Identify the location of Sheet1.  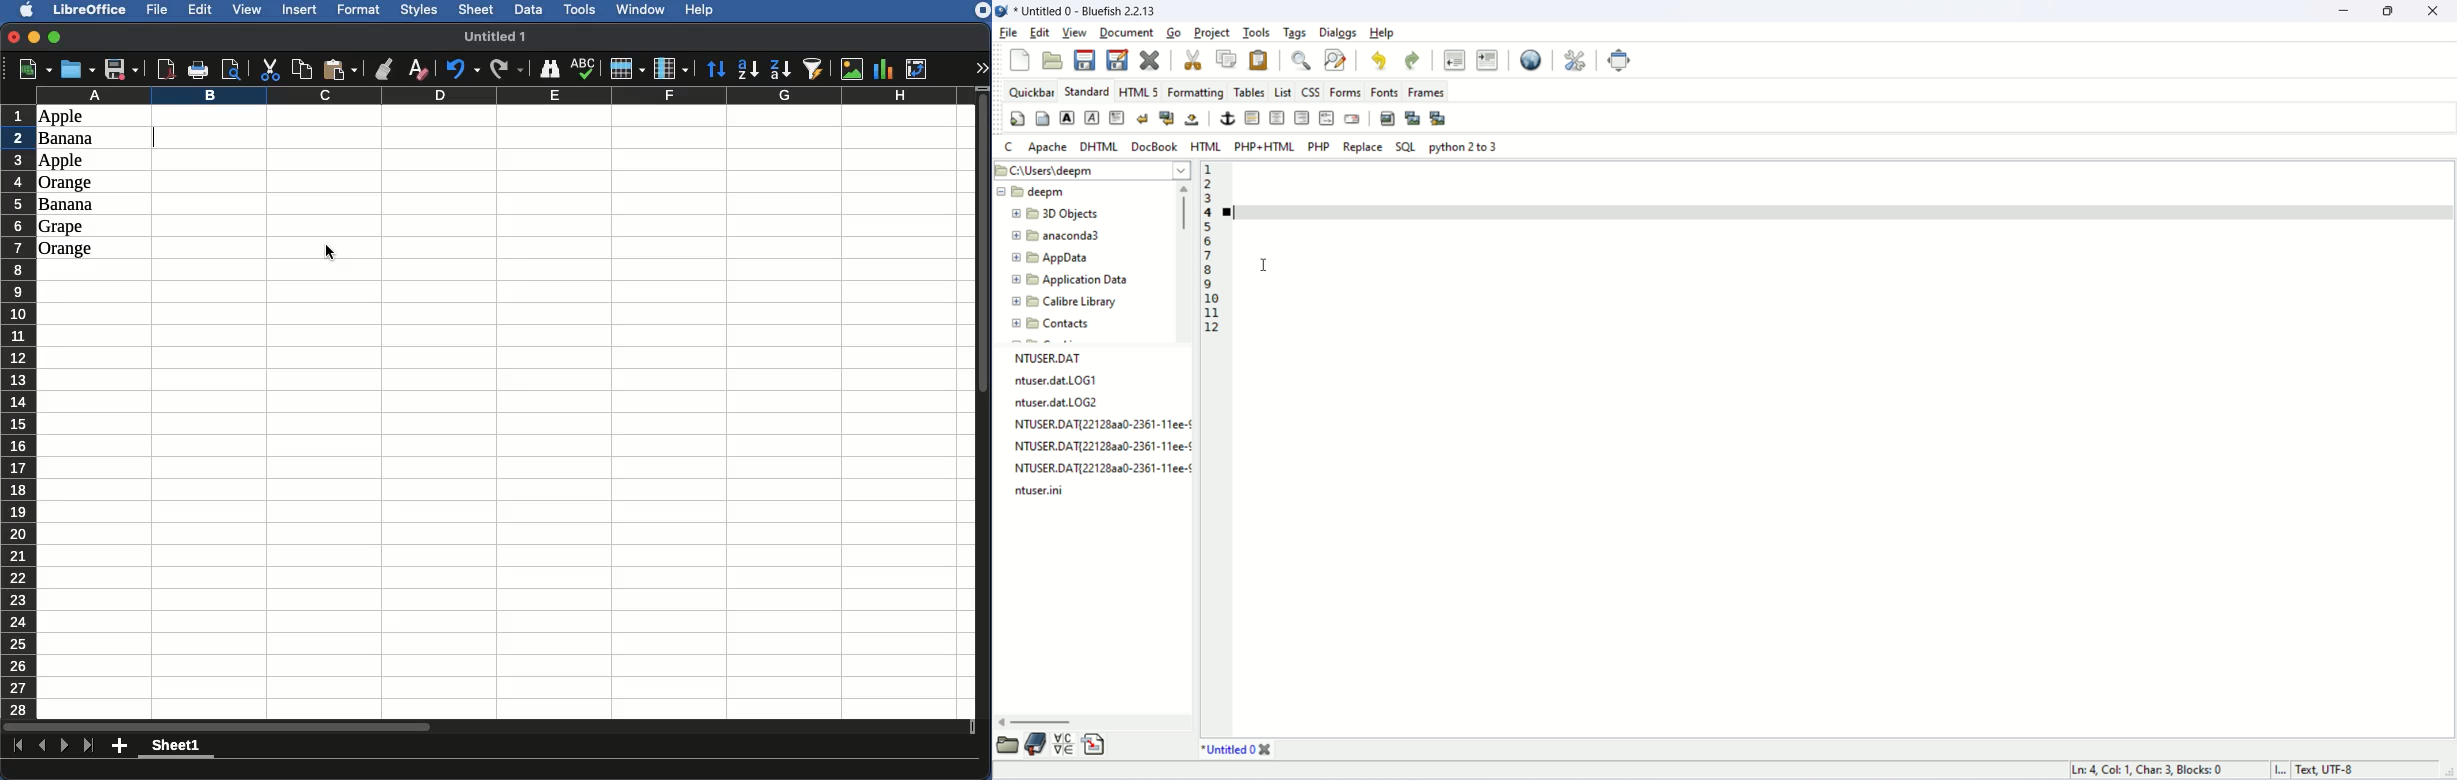
(177, 748).